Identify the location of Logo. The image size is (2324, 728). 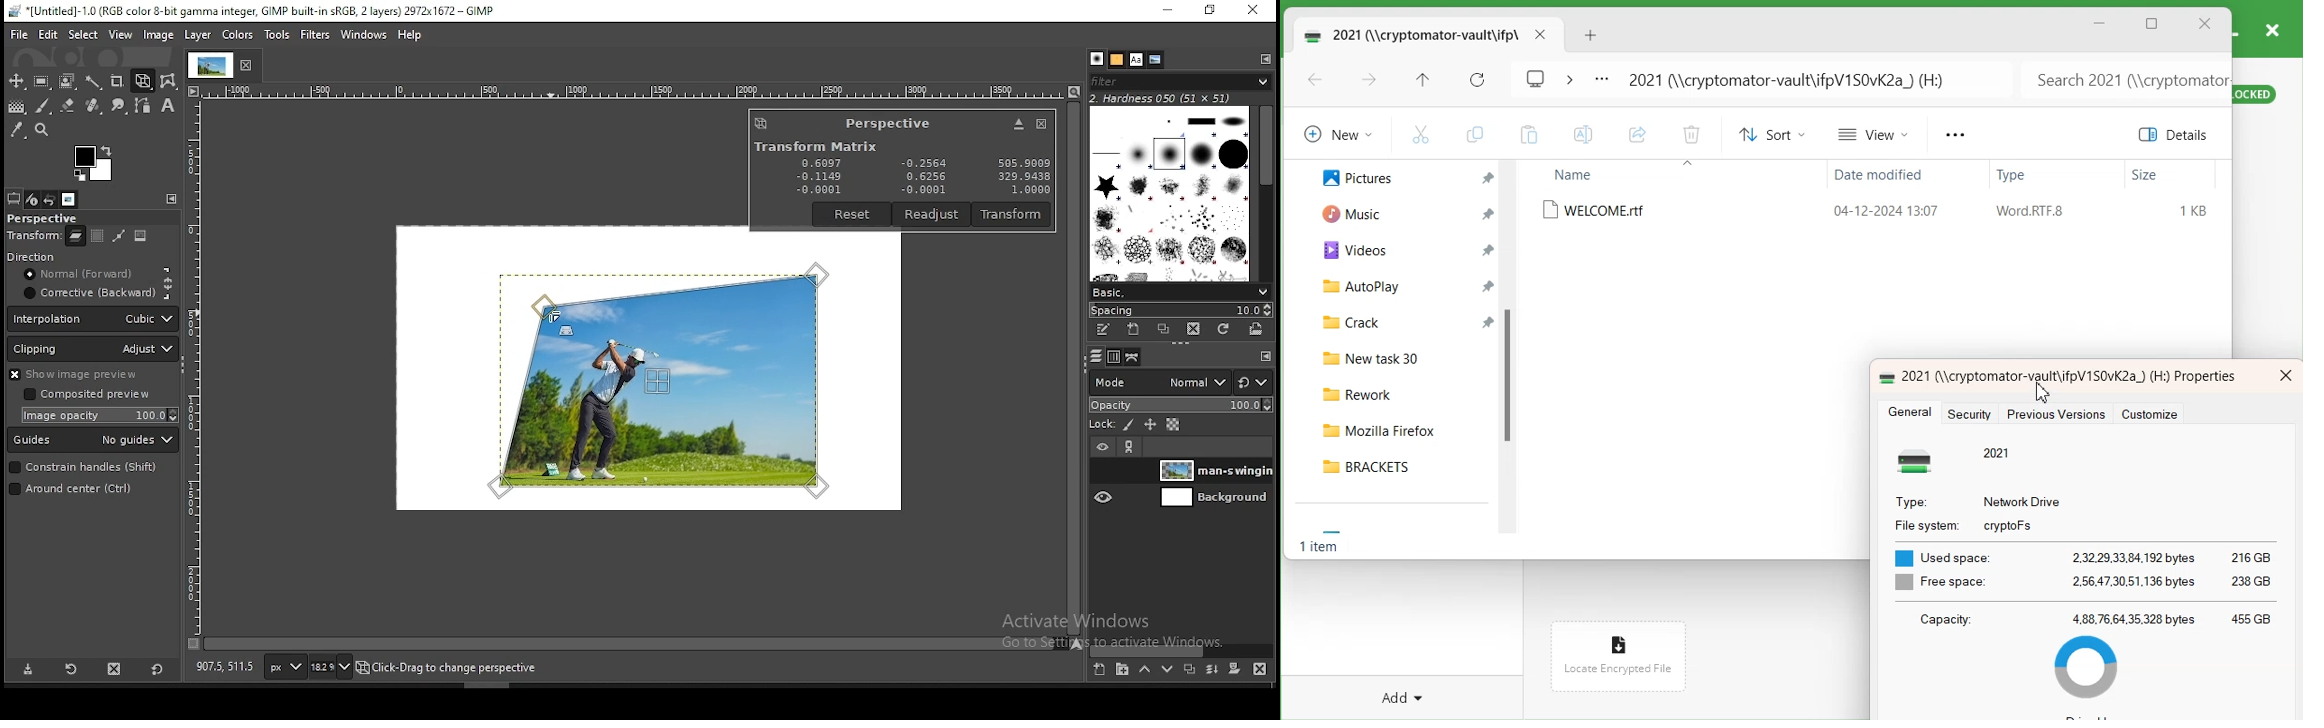
(1536, 77).